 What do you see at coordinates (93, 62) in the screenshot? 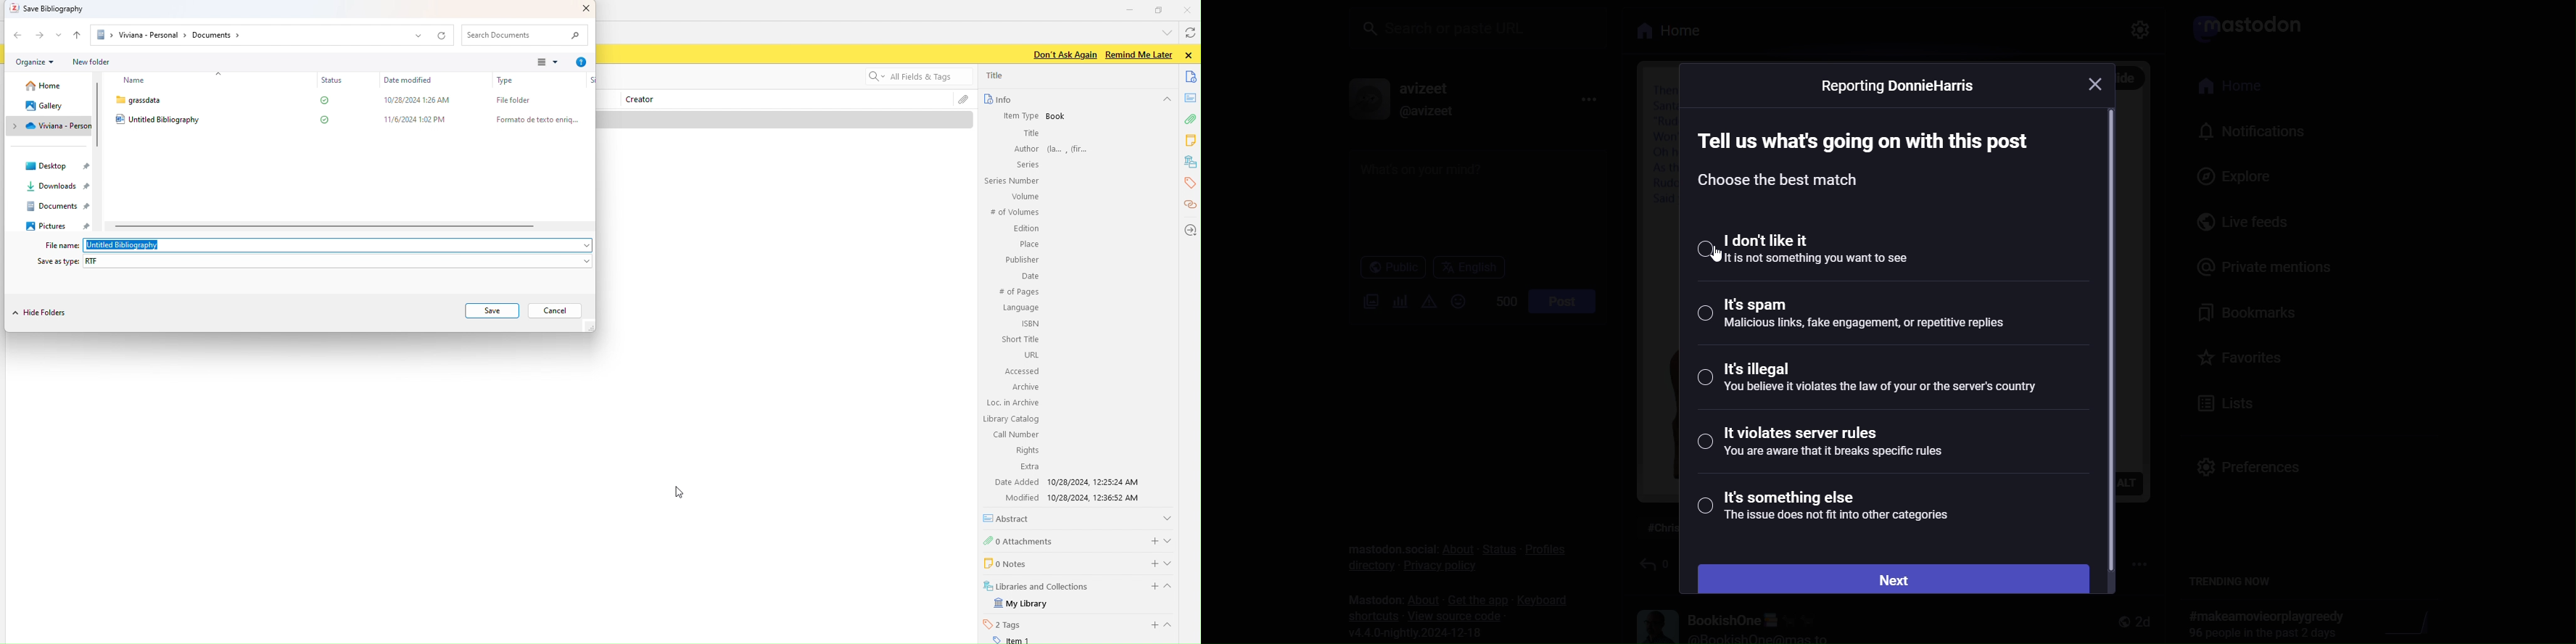
I see `New Folder` at bounding box center [93, 62].